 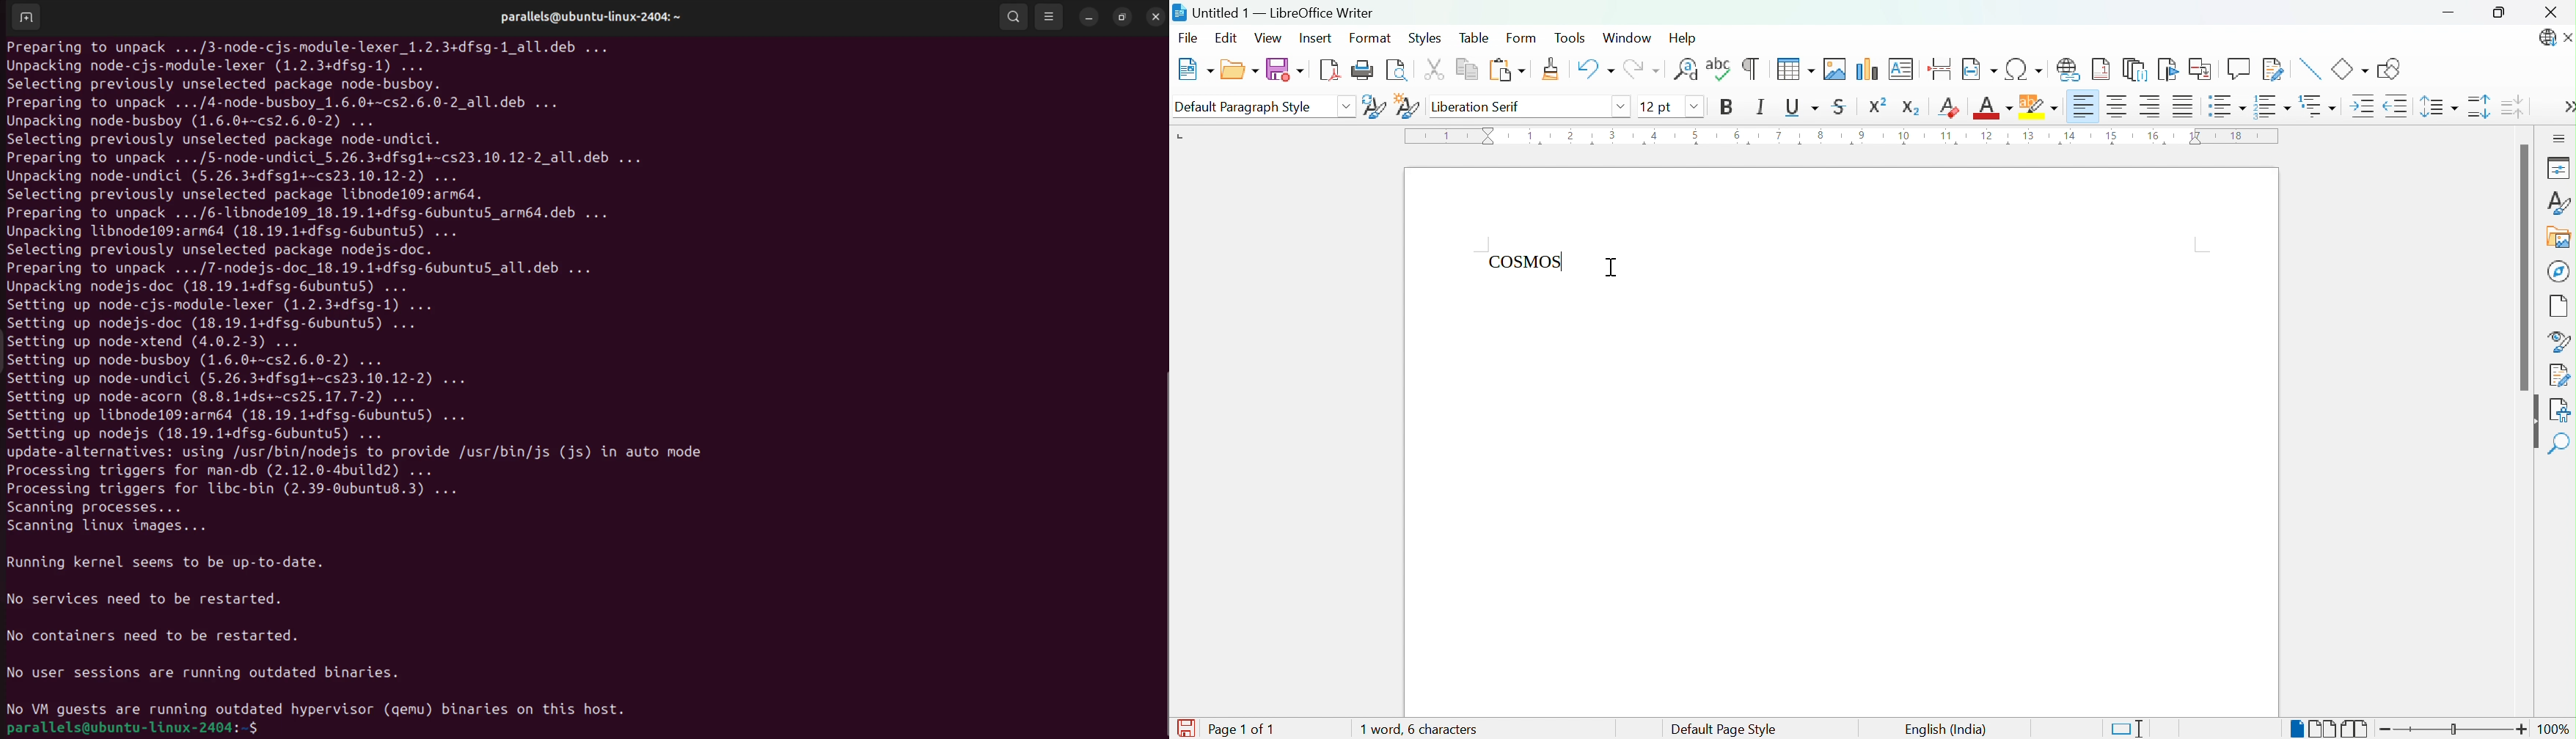 What do you see at coordinates (2558, 732) in the screenshot?
I see `100%` at bounding box center [2558, 732].